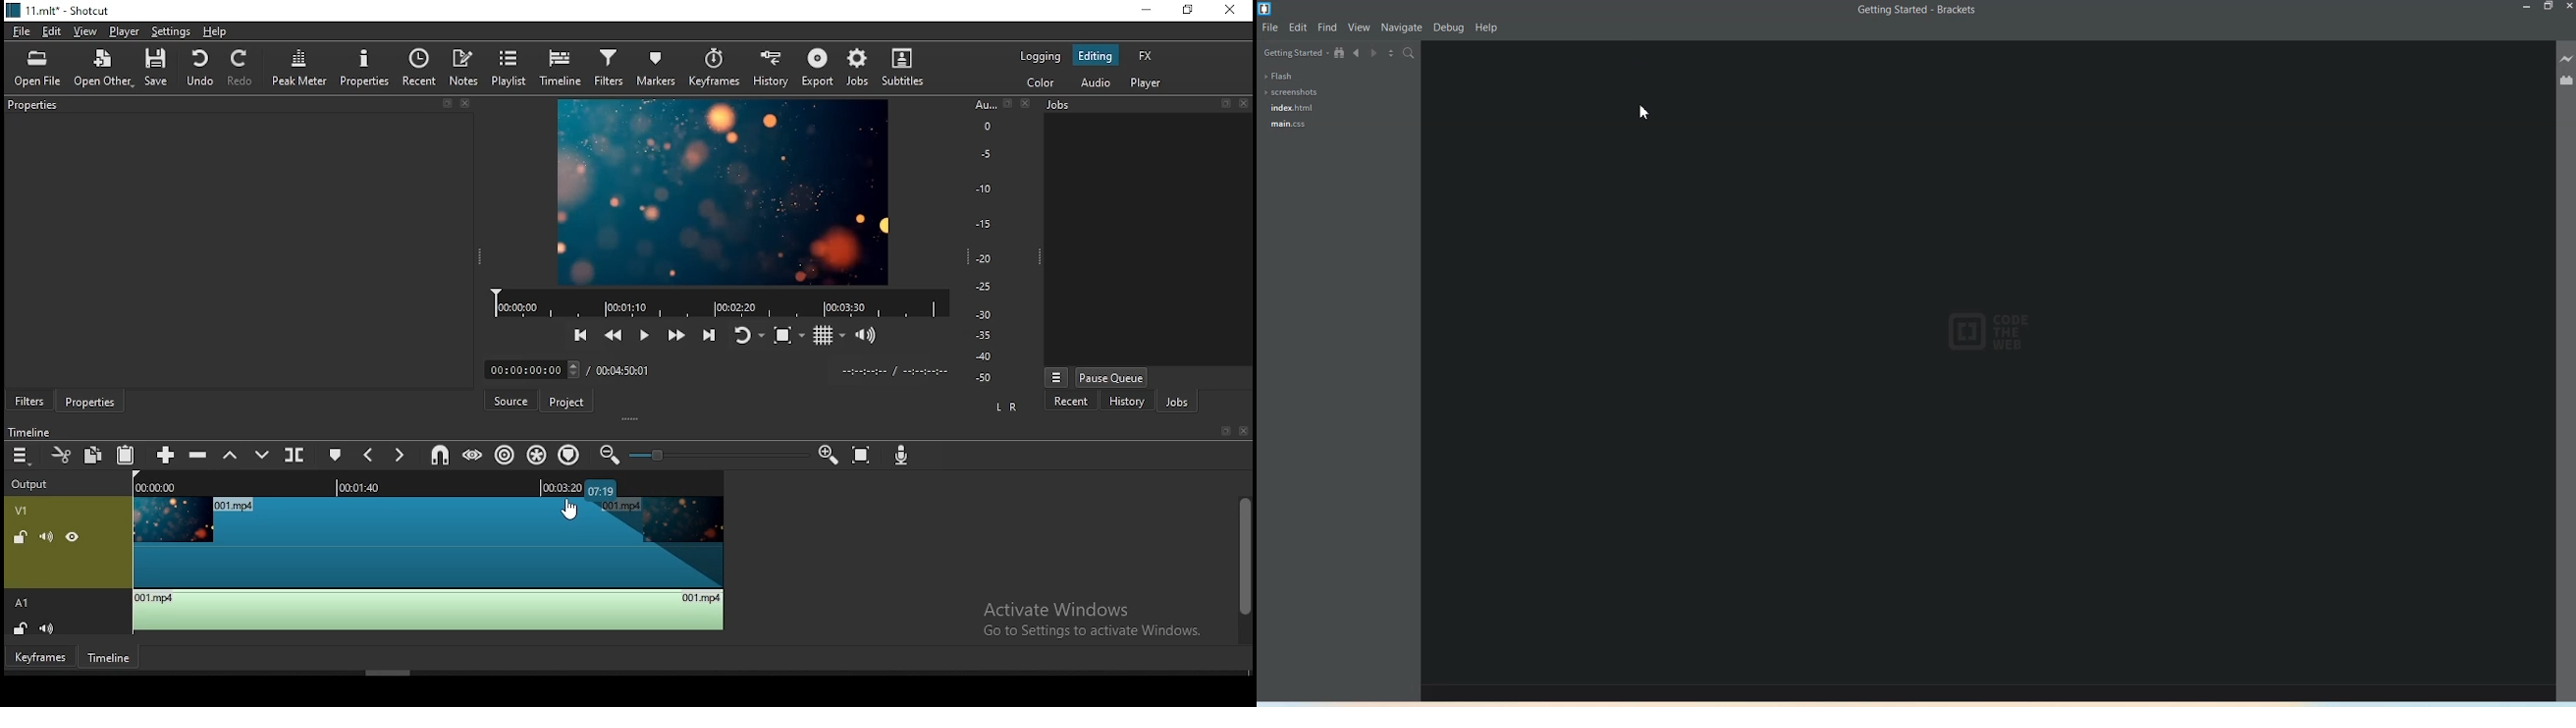 This screenshot has height=728, width=2576. Describe the element at coordinates (785, 339) in the screenshot. I see `toggle zoom` at that location.